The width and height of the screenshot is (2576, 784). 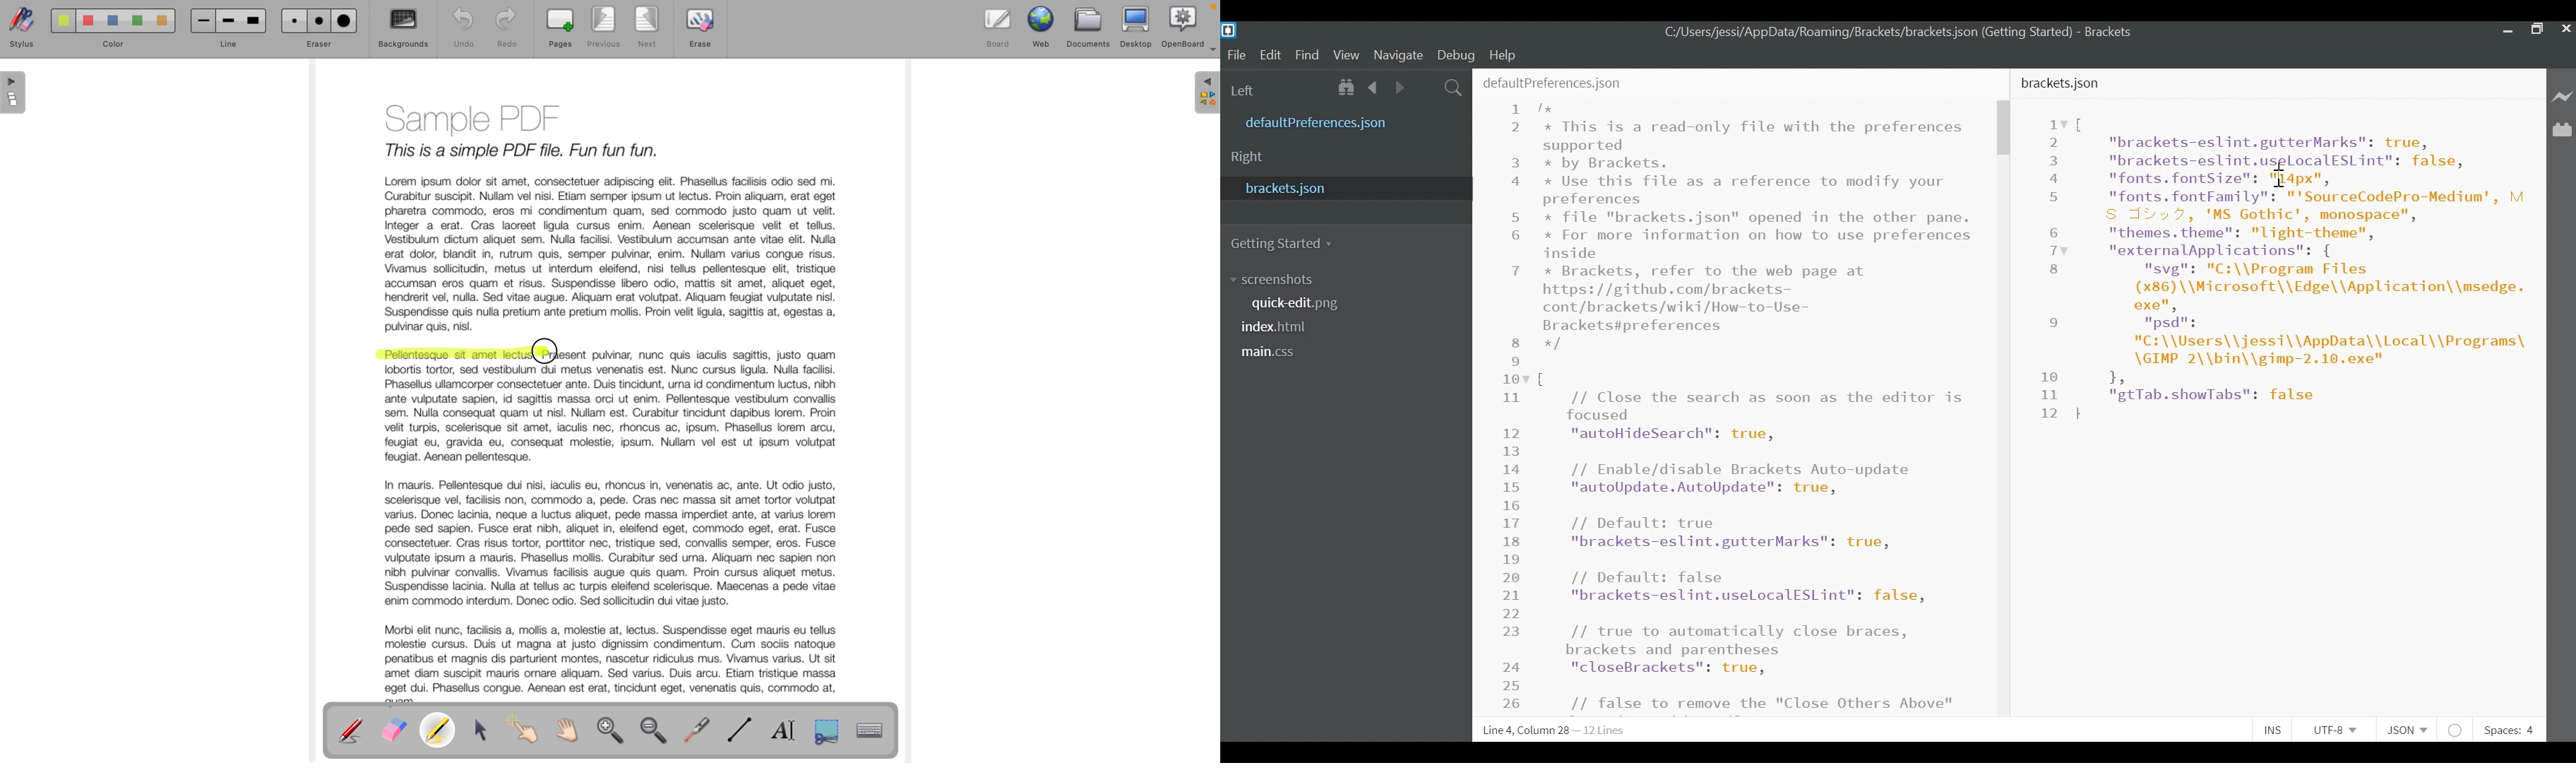 What do you see at coordinates (2270, 728) in the screenshot?
I see `Toggle Insert or Overwrite` at bounding box center [2270, 728].